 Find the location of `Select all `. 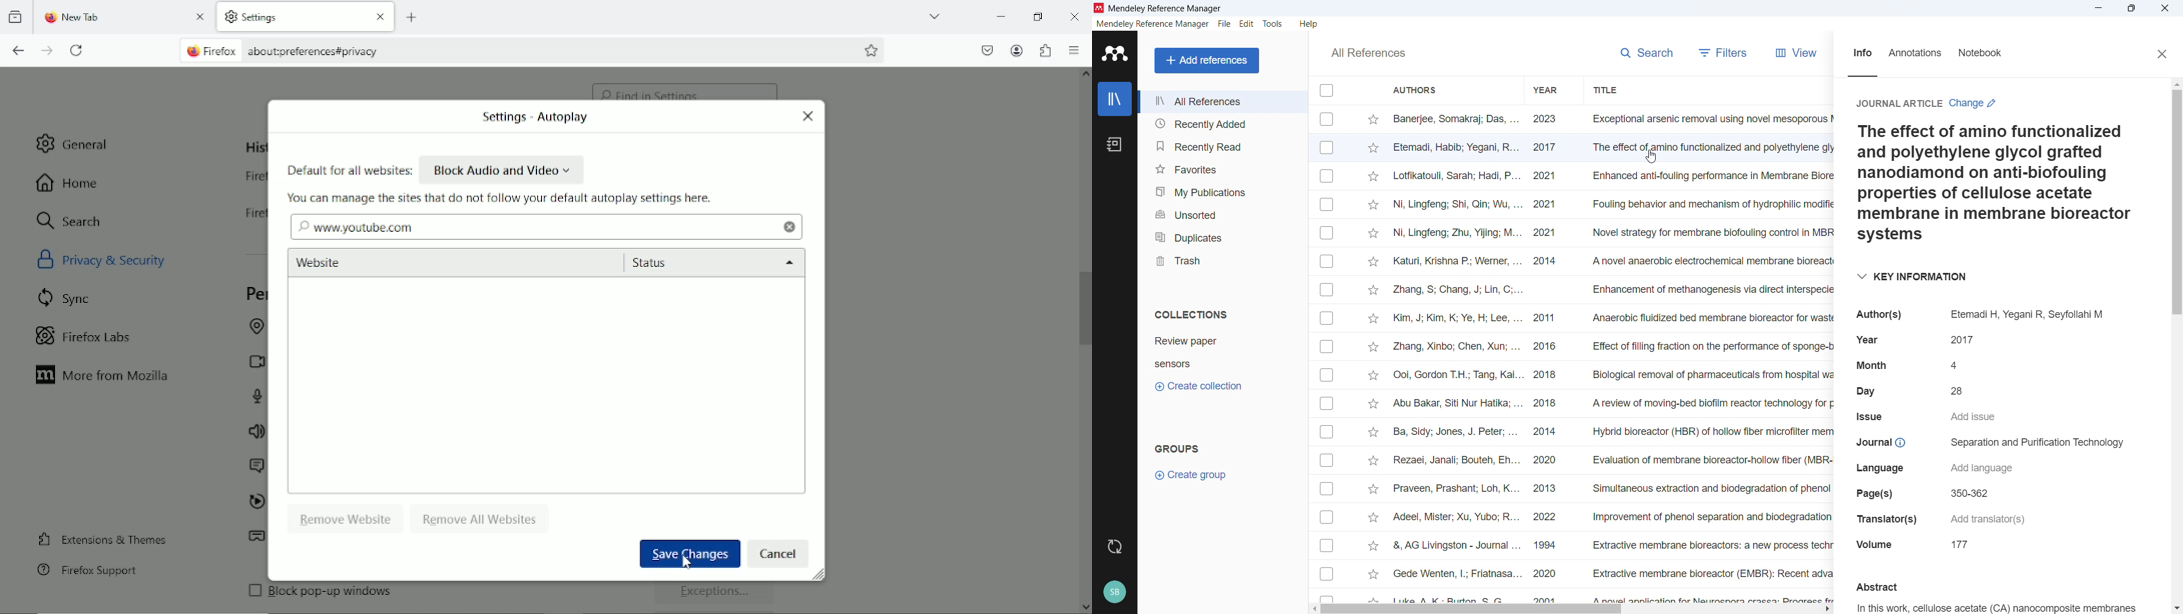

Select all  is located at coordinates (1326, 91).